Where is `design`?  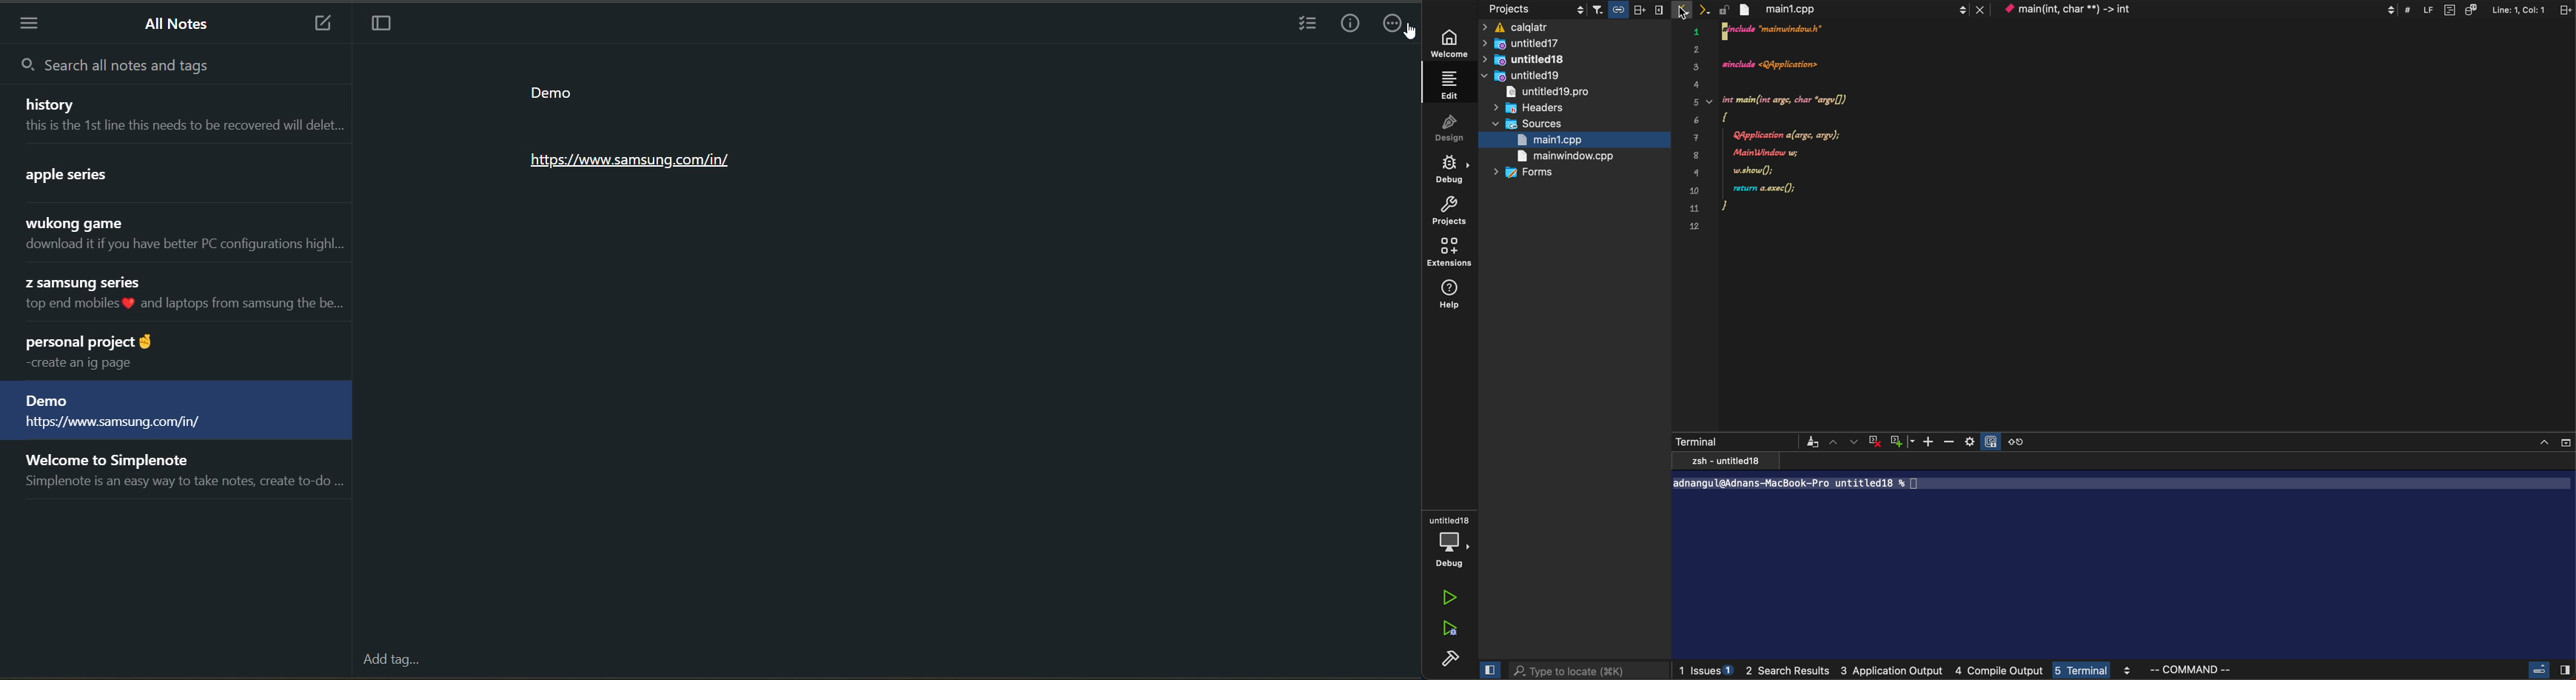 design is located at coordinates (1451, 130).